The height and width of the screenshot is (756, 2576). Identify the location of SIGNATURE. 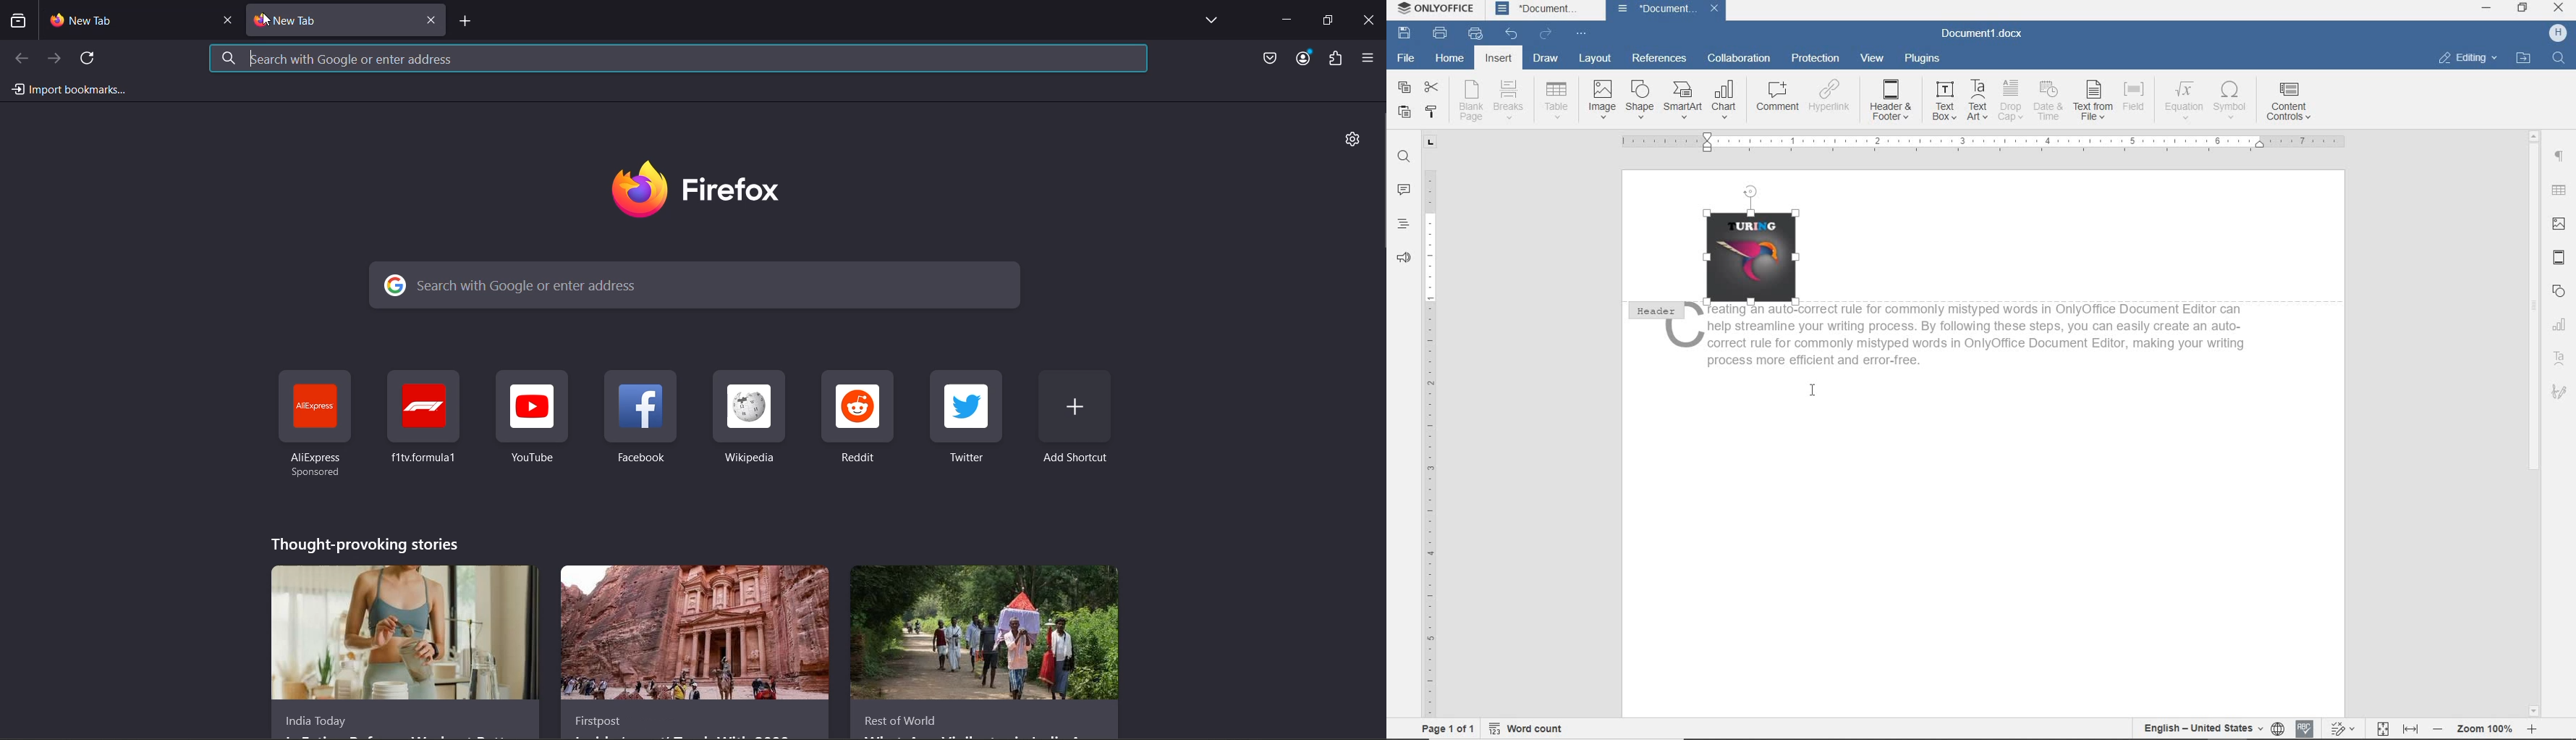
(2561, 394).